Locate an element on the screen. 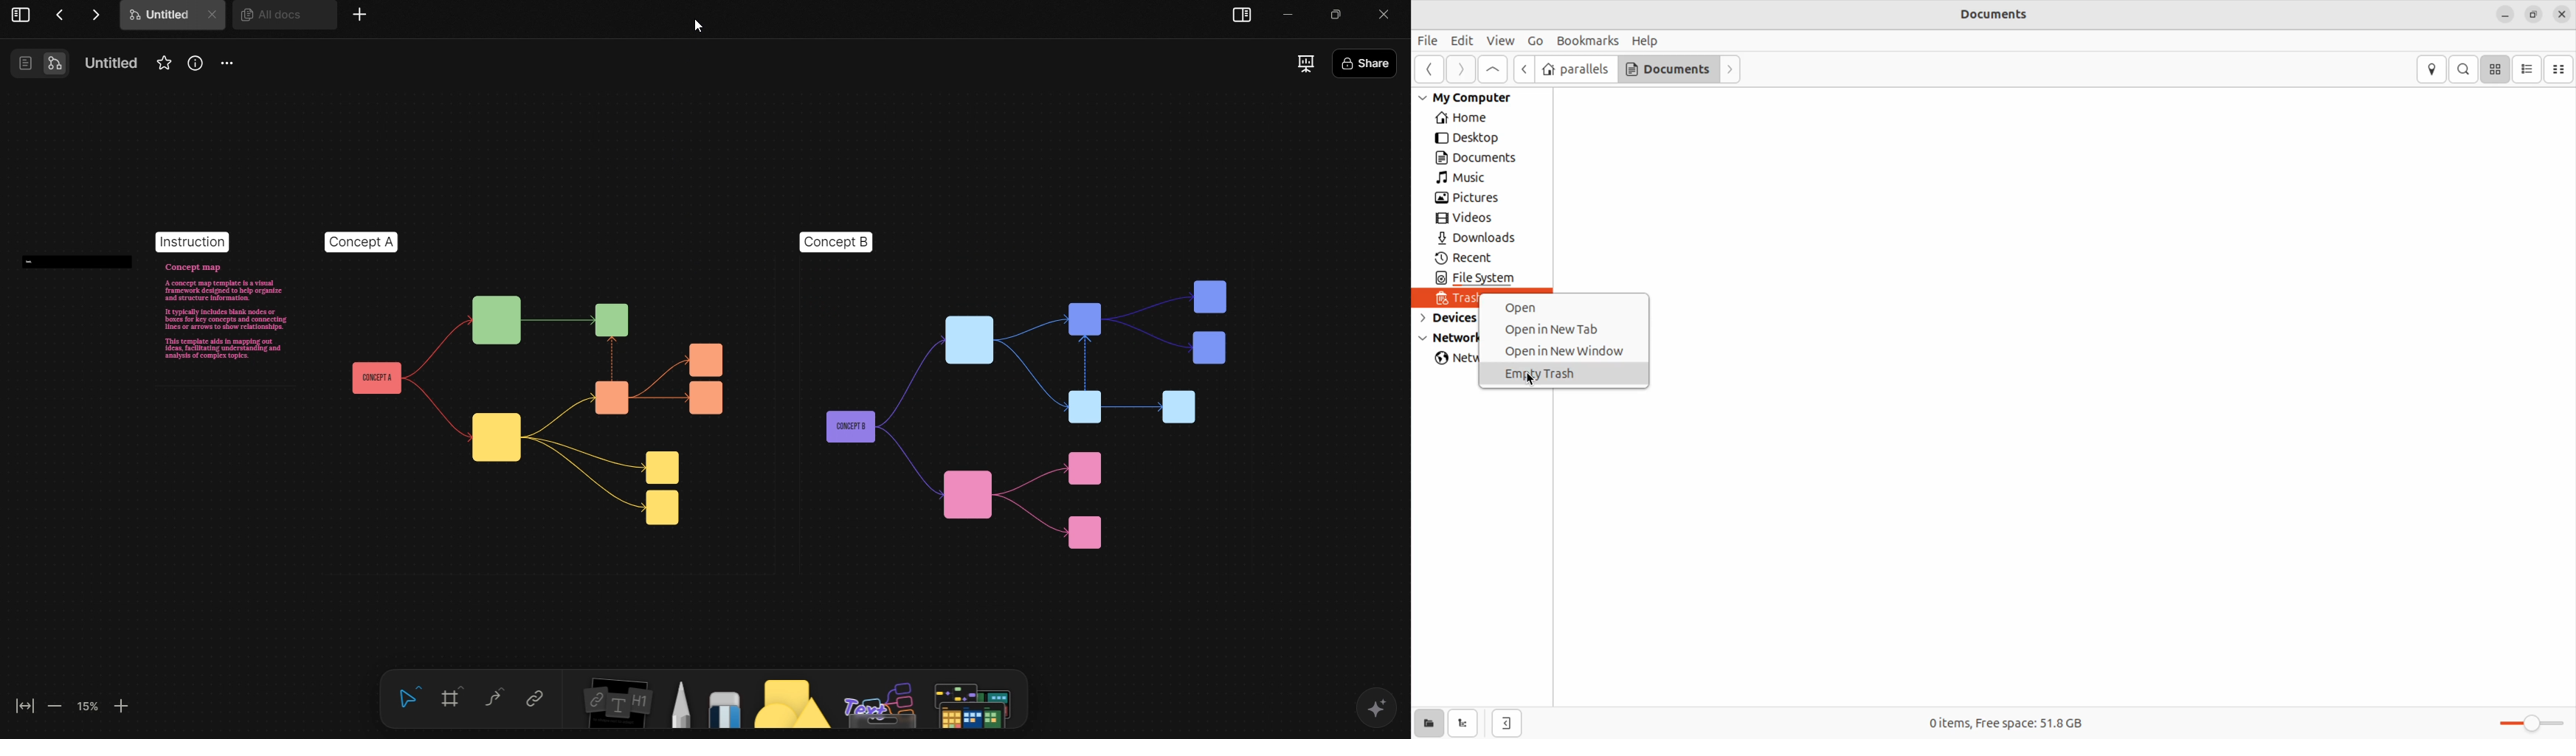 The width and height of the screenshot is (2576, 756). Documents is located at coordinates (1997, 15).